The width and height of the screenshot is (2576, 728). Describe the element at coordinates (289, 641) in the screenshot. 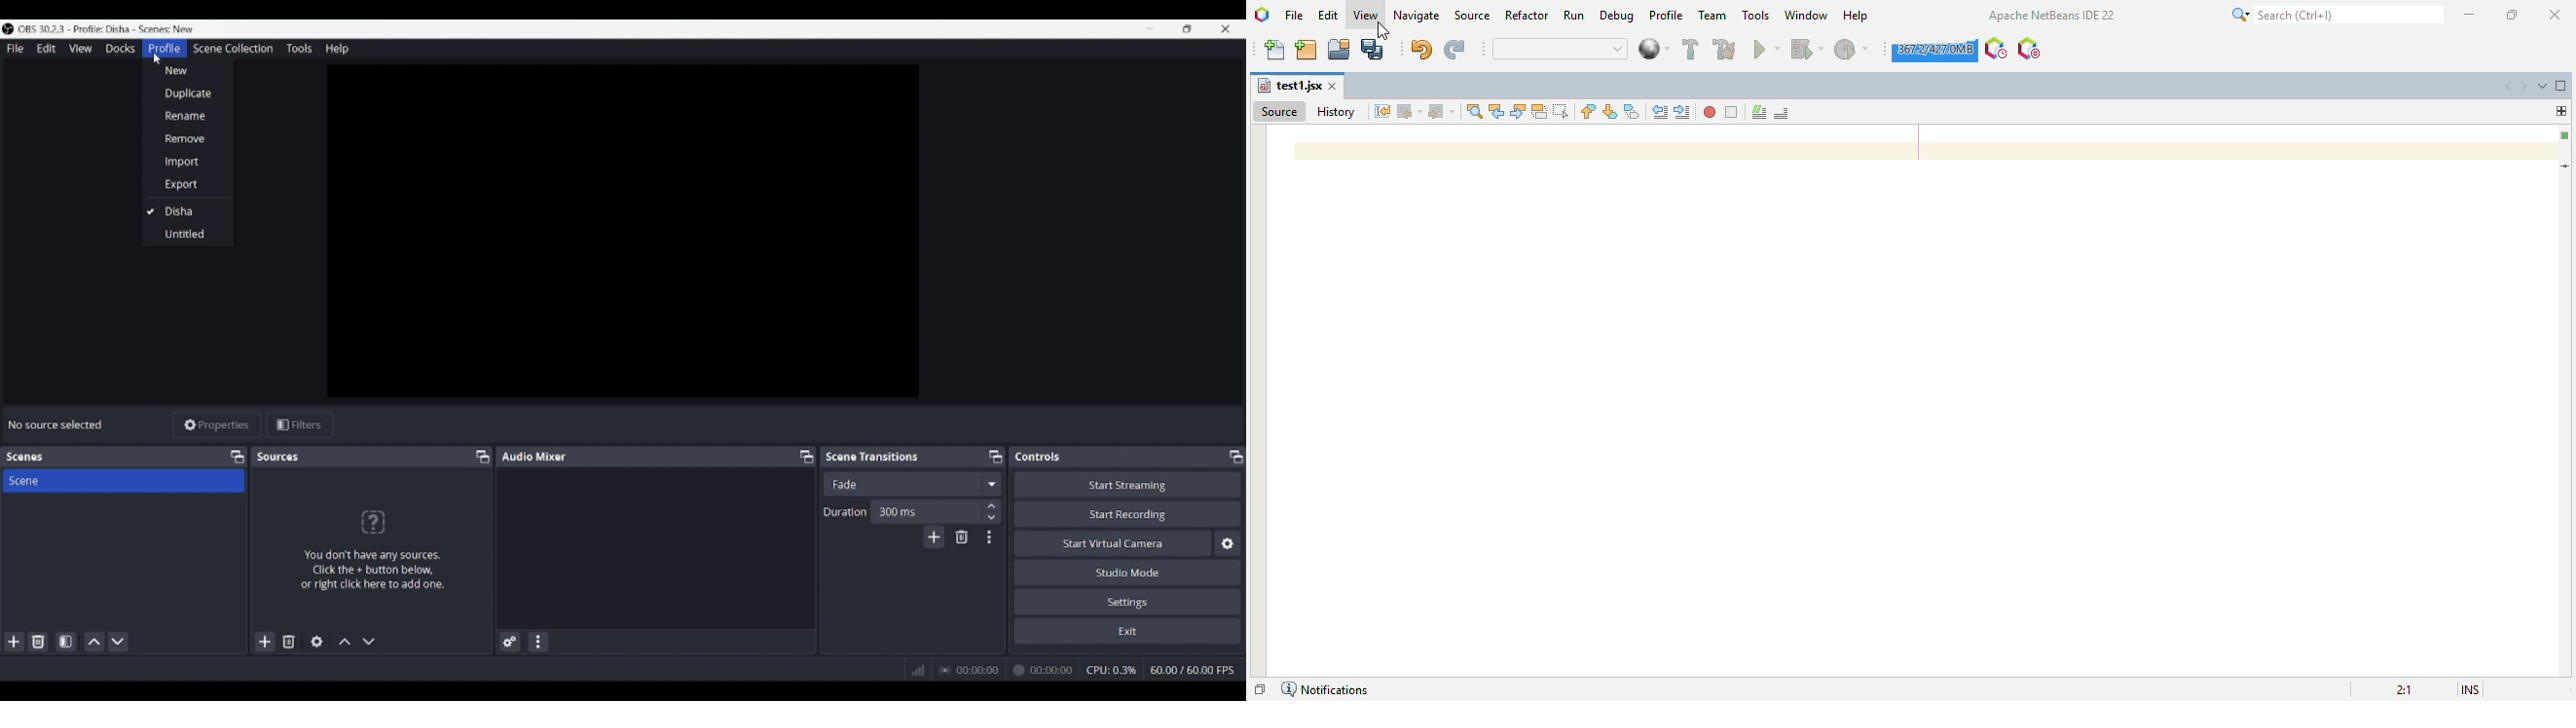

I see `Remove selected source` at that location.